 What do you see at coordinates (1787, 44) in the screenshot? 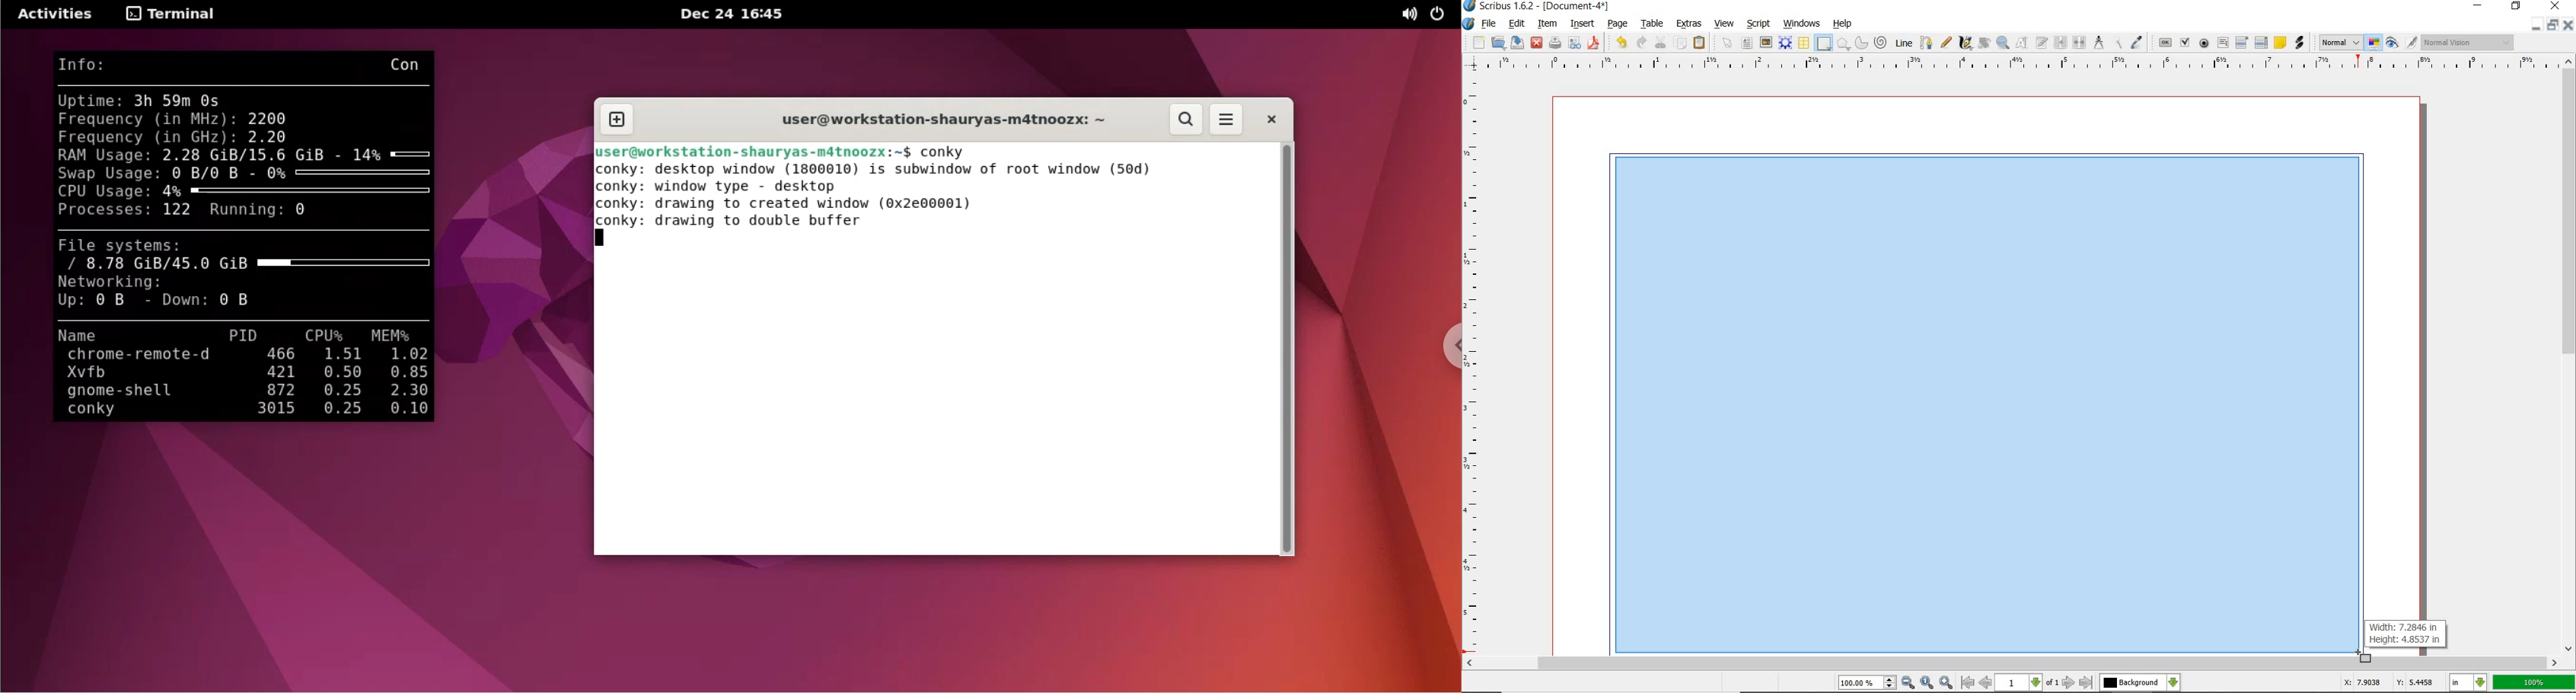
I see `render frame` at bounding box center [1787, 44].